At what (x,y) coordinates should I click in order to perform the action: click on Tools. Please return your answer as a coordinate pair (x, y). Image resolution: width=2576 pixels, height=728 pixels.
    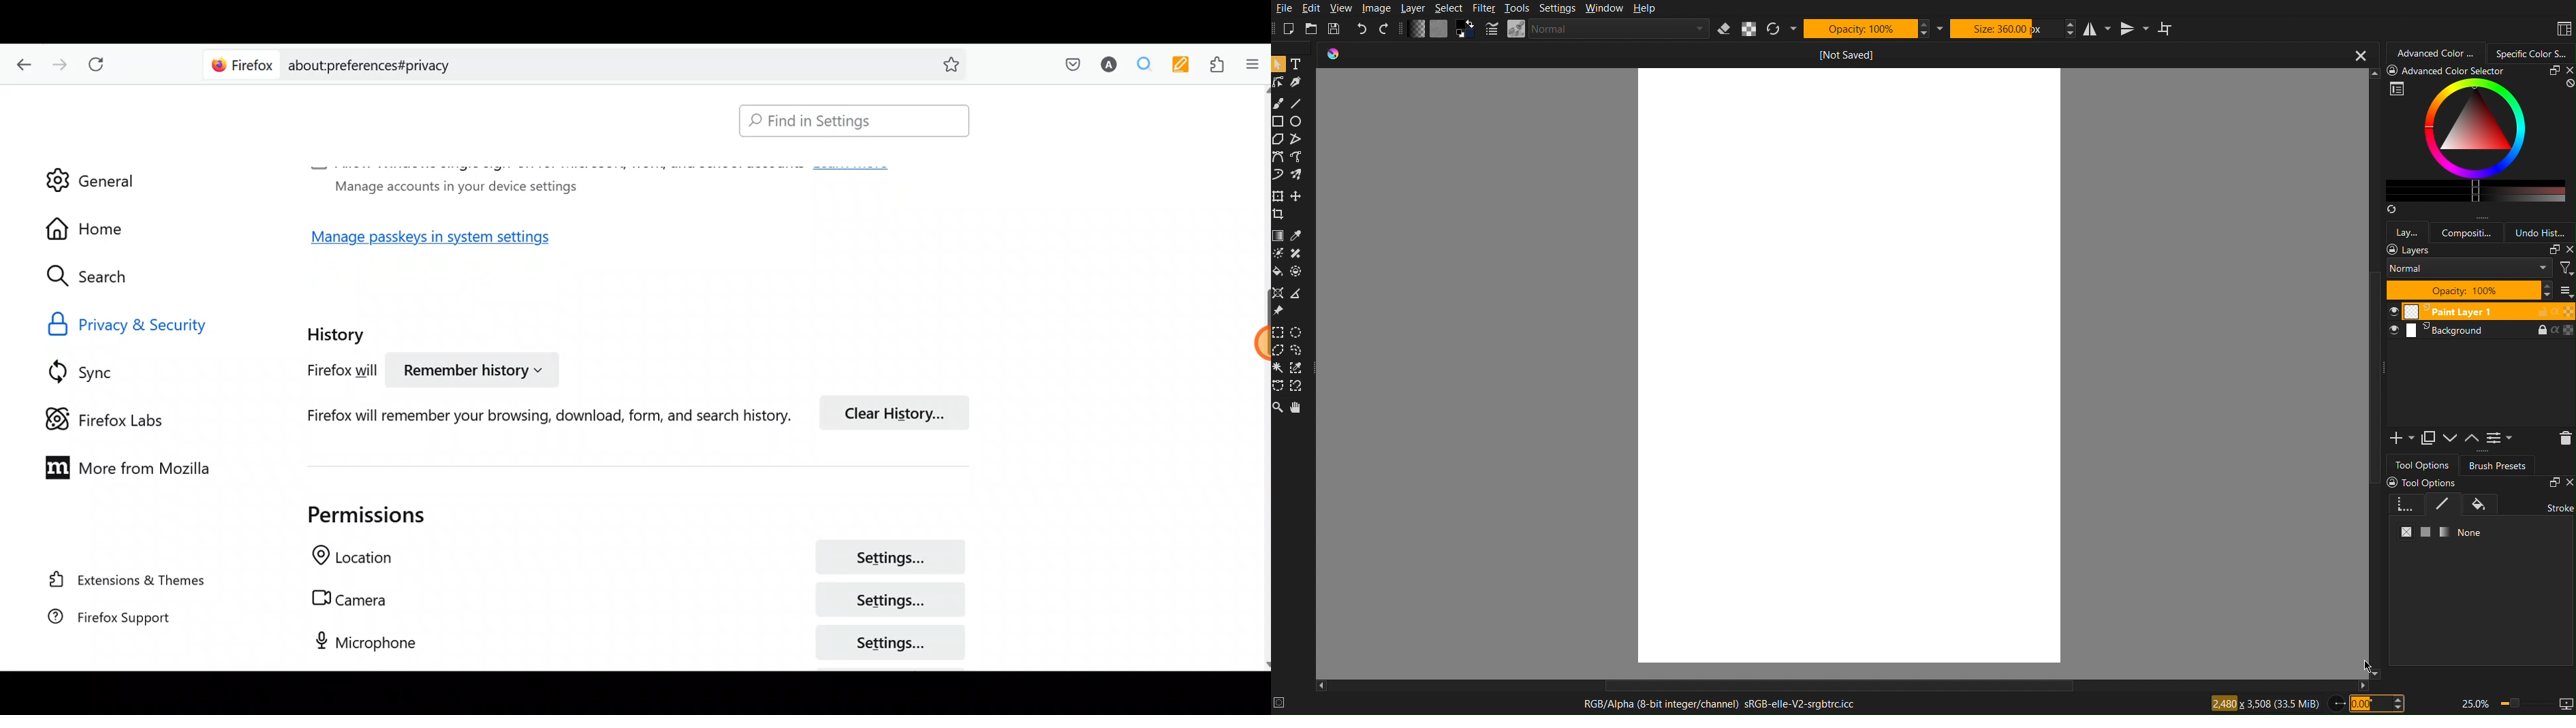
    Looking at the image, I should click on (1517, 9).